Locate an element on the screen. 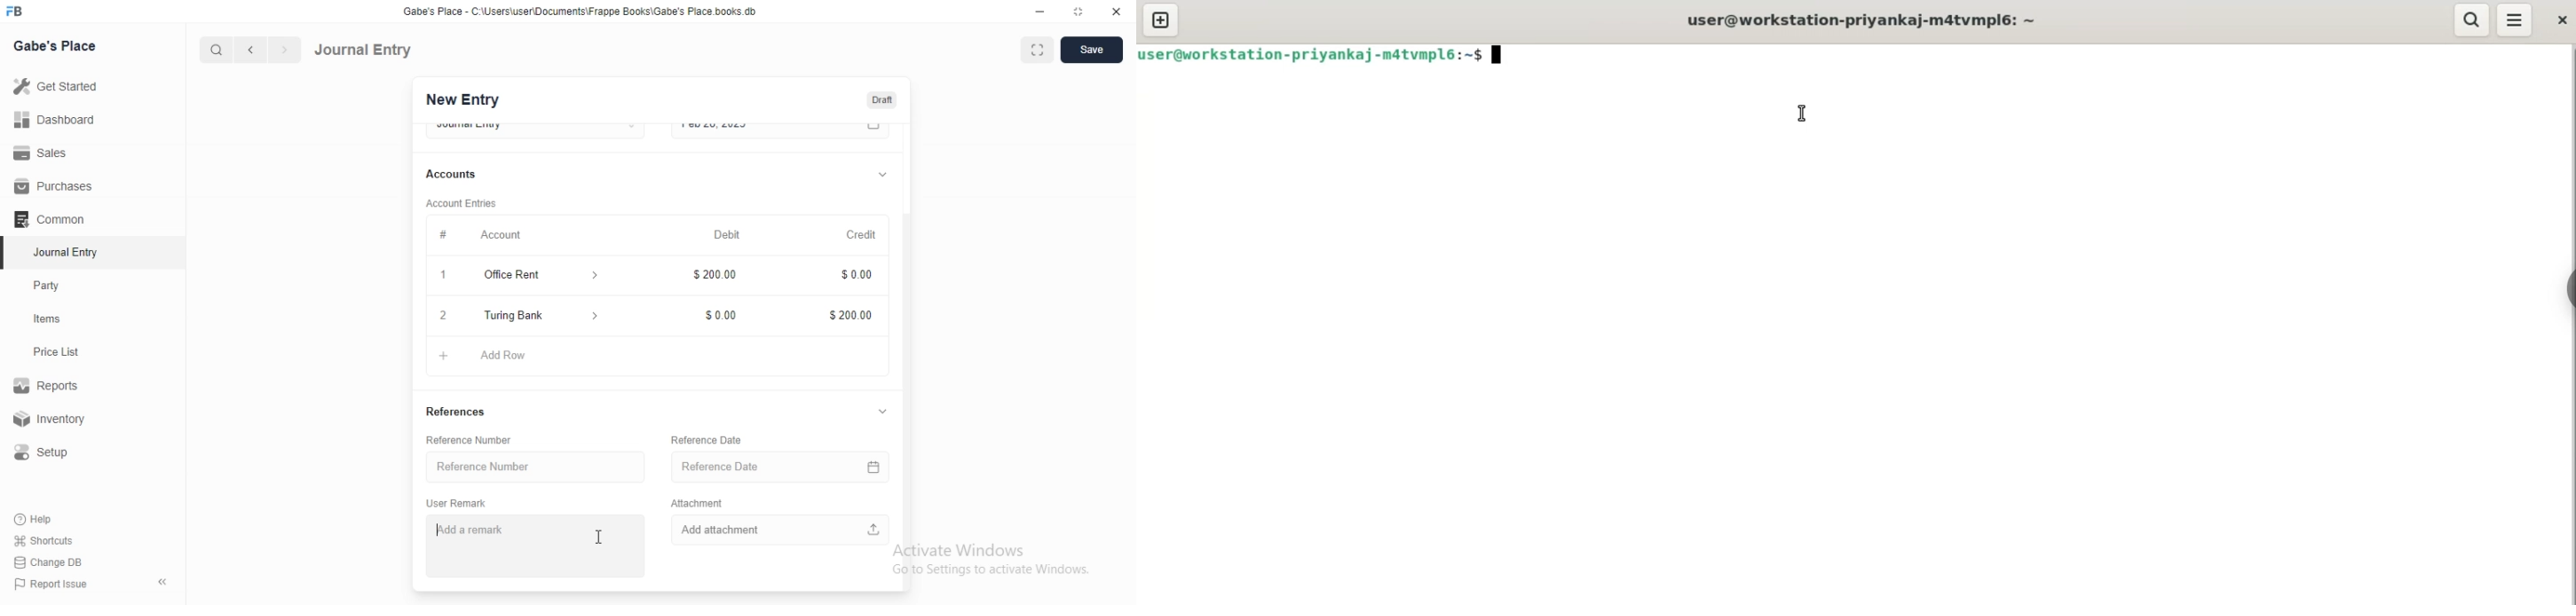  Help is located at coordinates (36, 519).